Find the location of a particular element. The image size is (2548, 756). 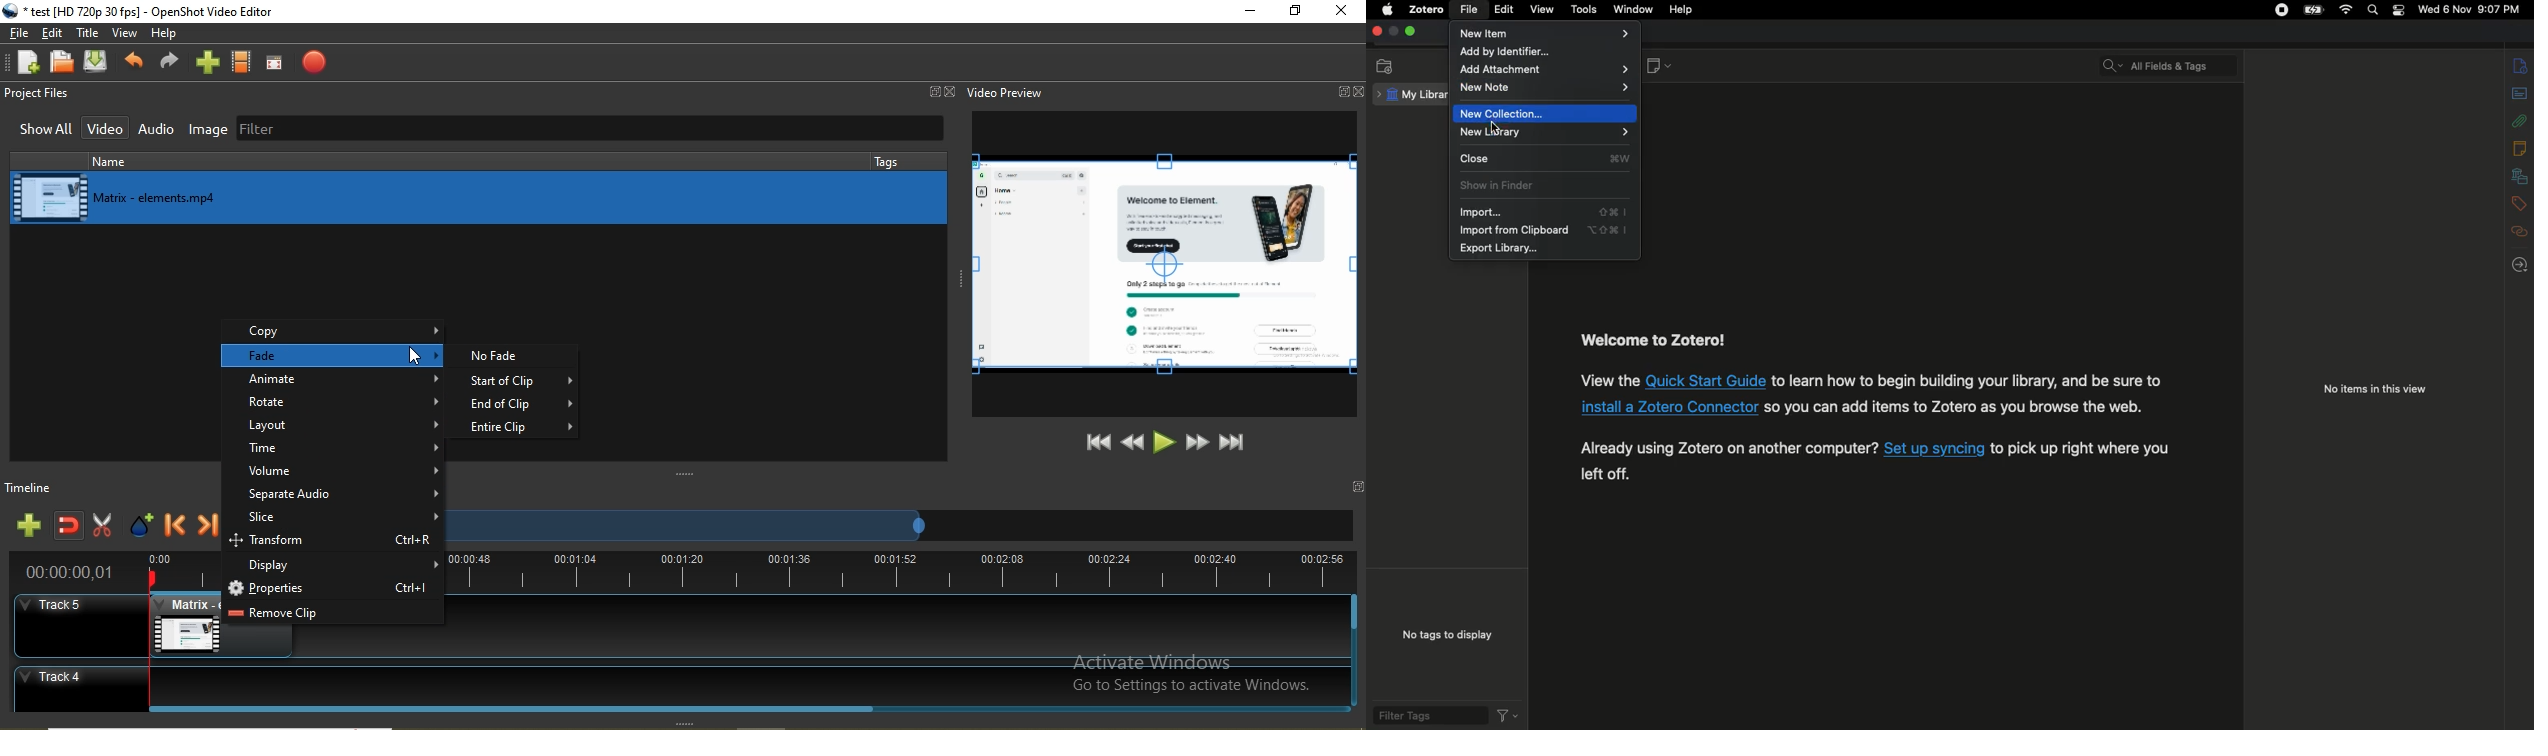

Show all is located at coordinates (41, 132).